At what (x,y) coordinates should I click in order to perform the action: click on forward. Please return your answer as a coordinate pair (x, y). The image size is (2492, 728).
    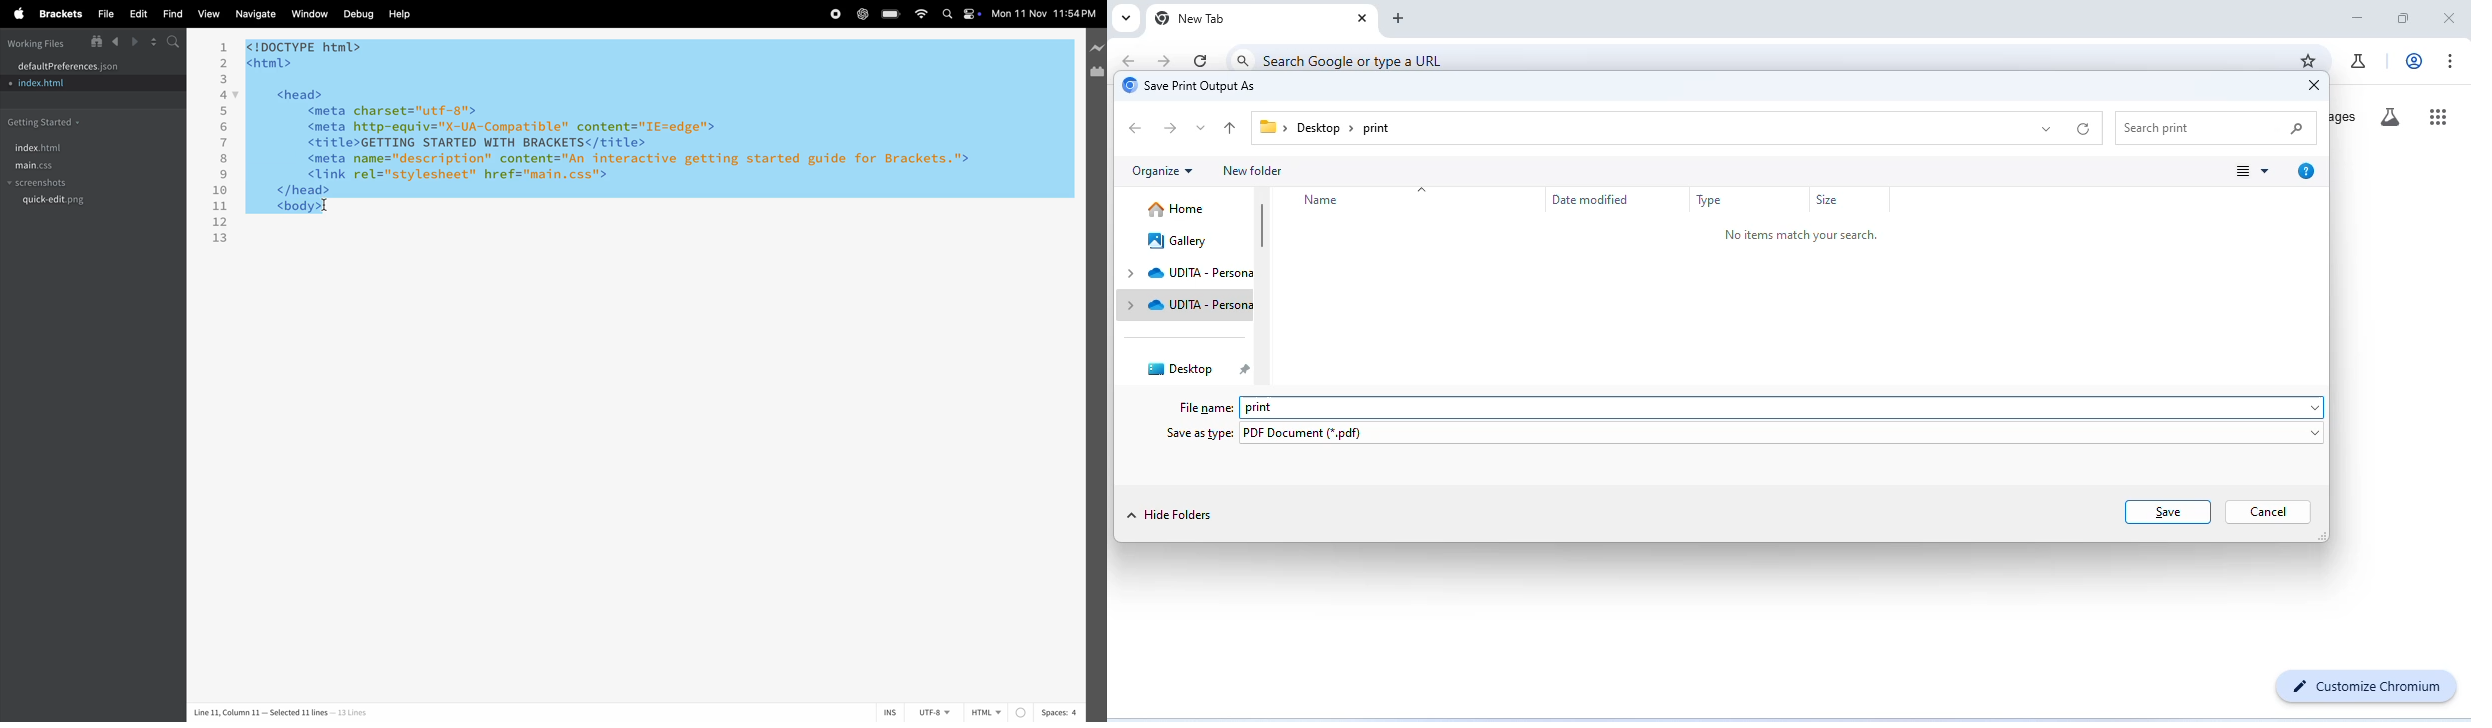
    Looking at the image, I should click on (135, 42).